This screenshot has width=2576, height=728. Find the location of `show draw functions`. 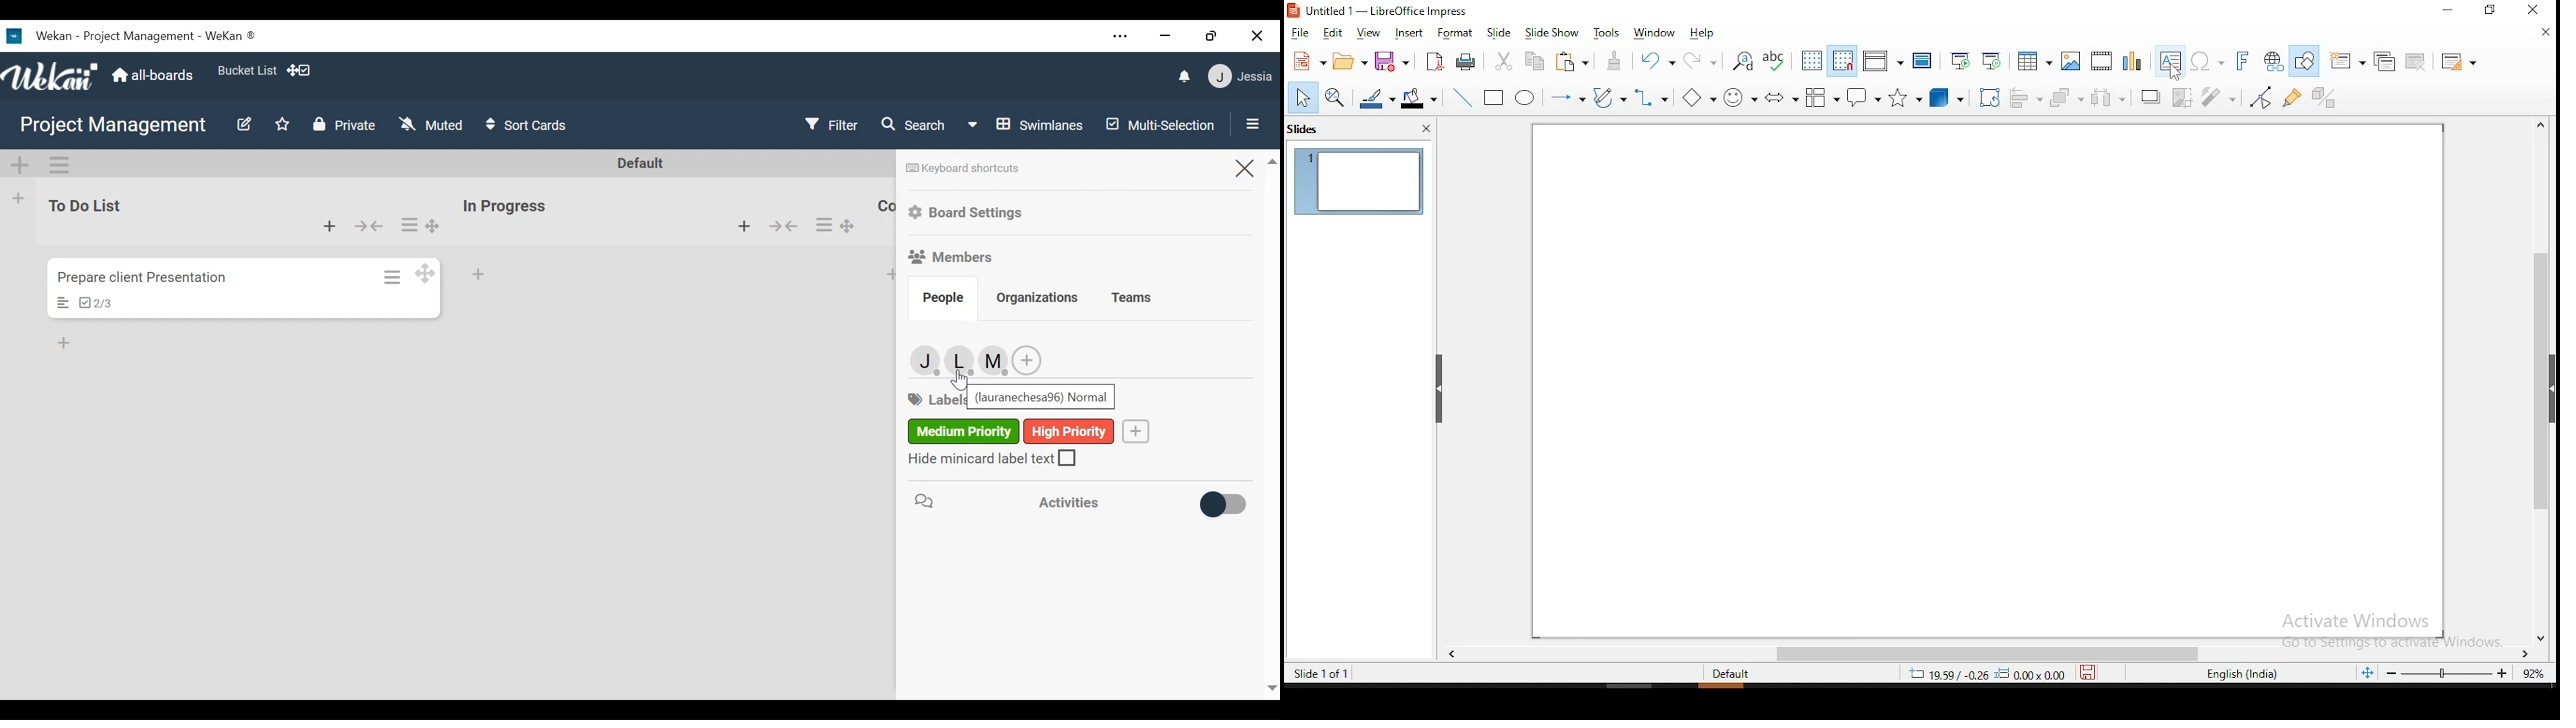

show draw functions is located at coordinates (2305, 61).